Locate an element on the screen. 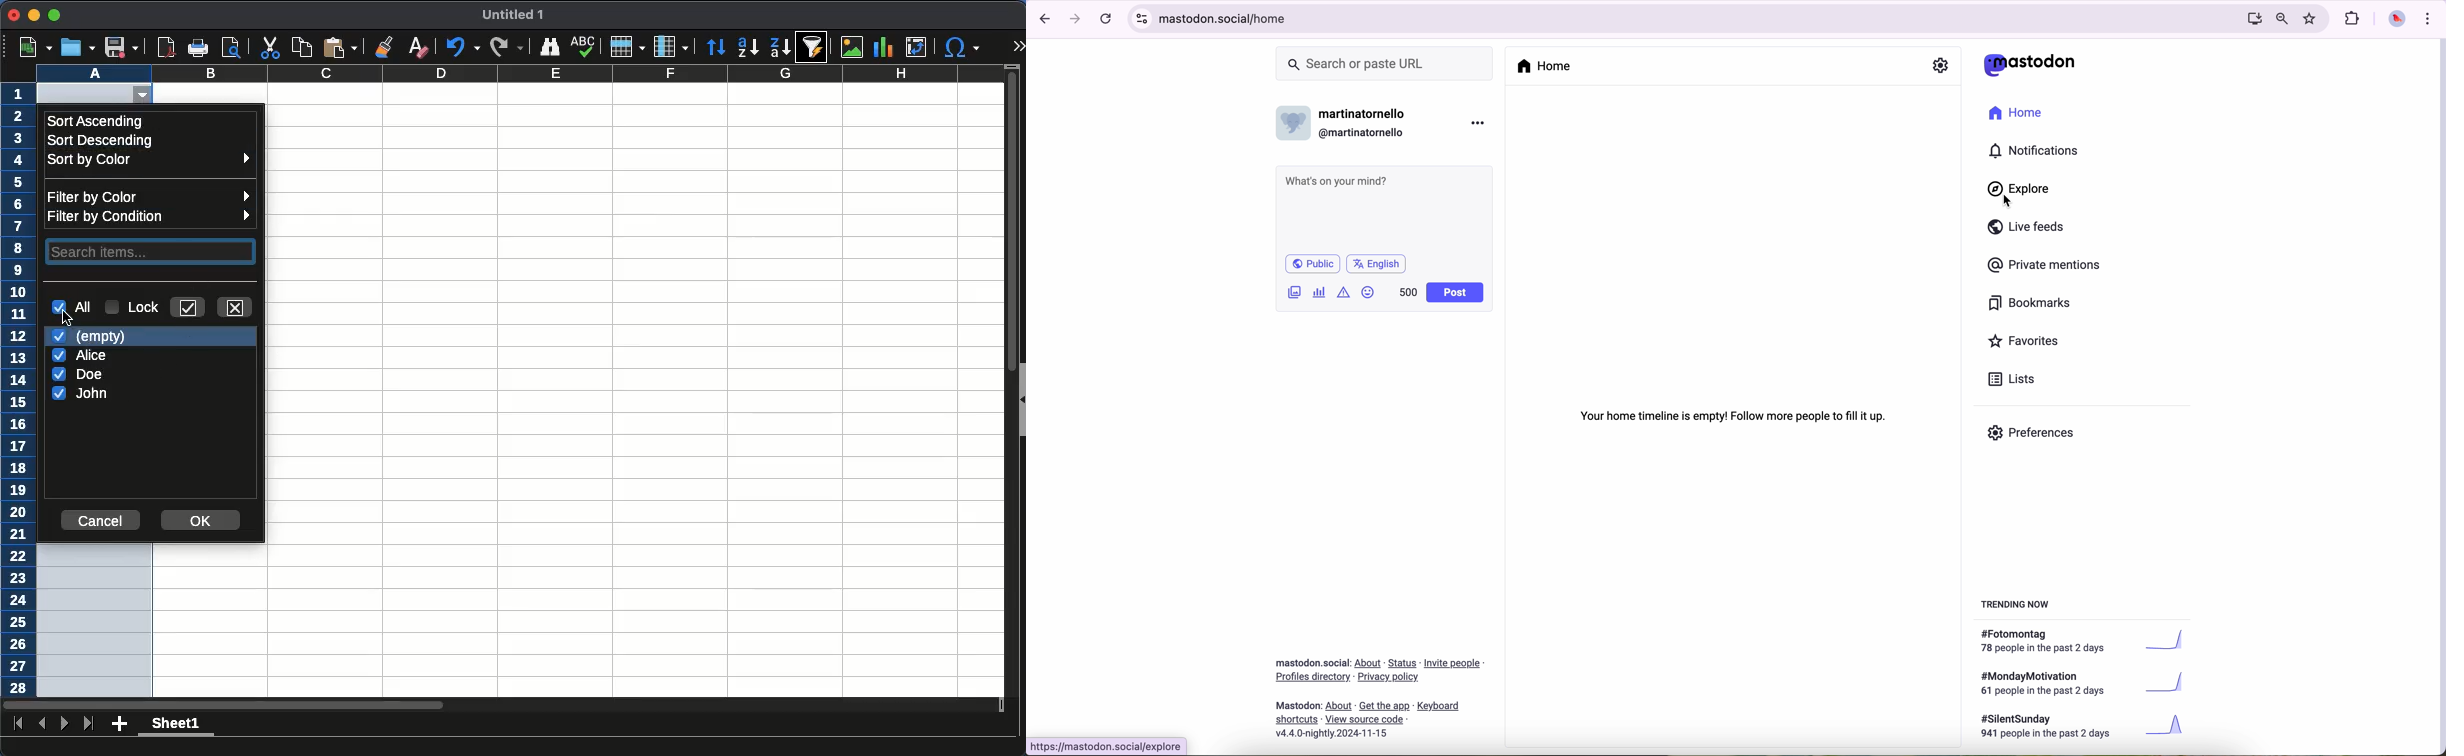 The image size is (2464, 756). favorites is located at coordinates (2029, 342).